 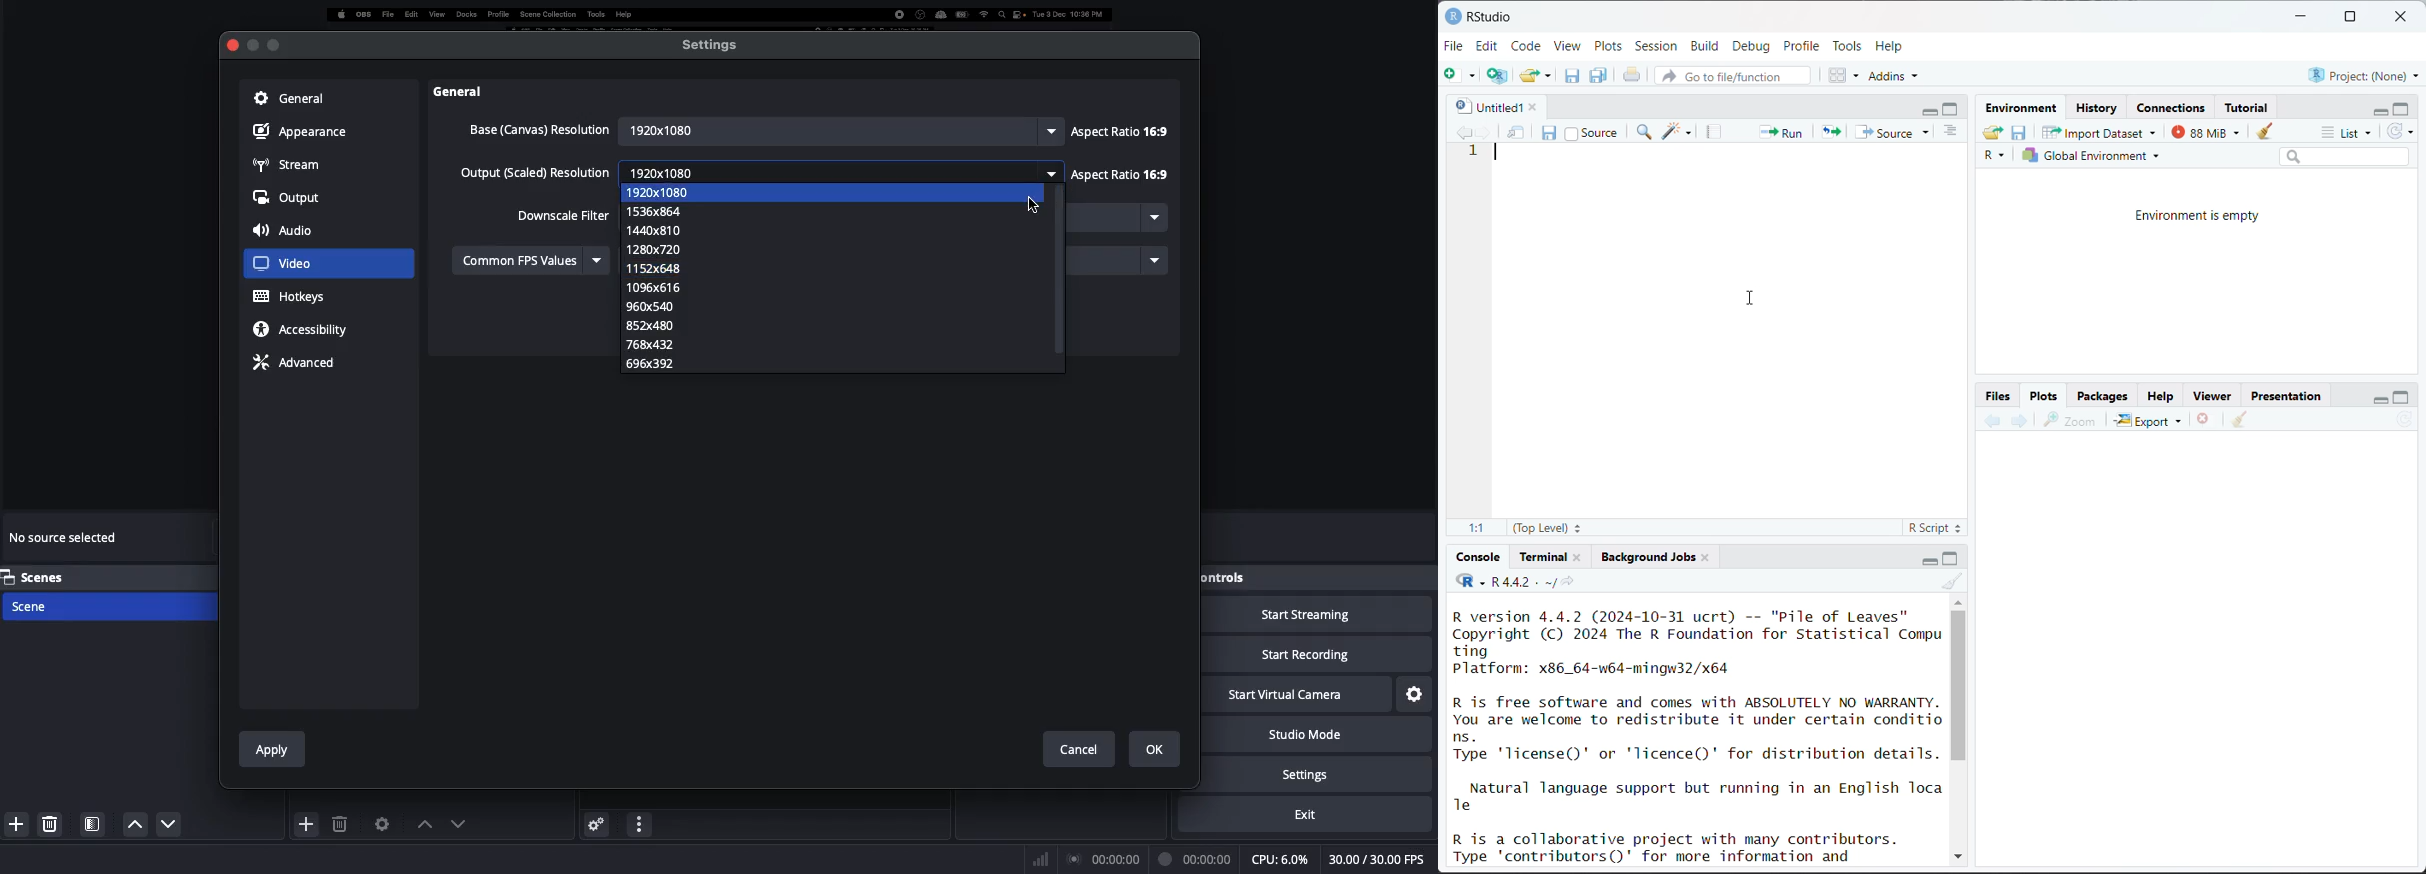 I want to click on Clicked, so click(x=295, y=264).